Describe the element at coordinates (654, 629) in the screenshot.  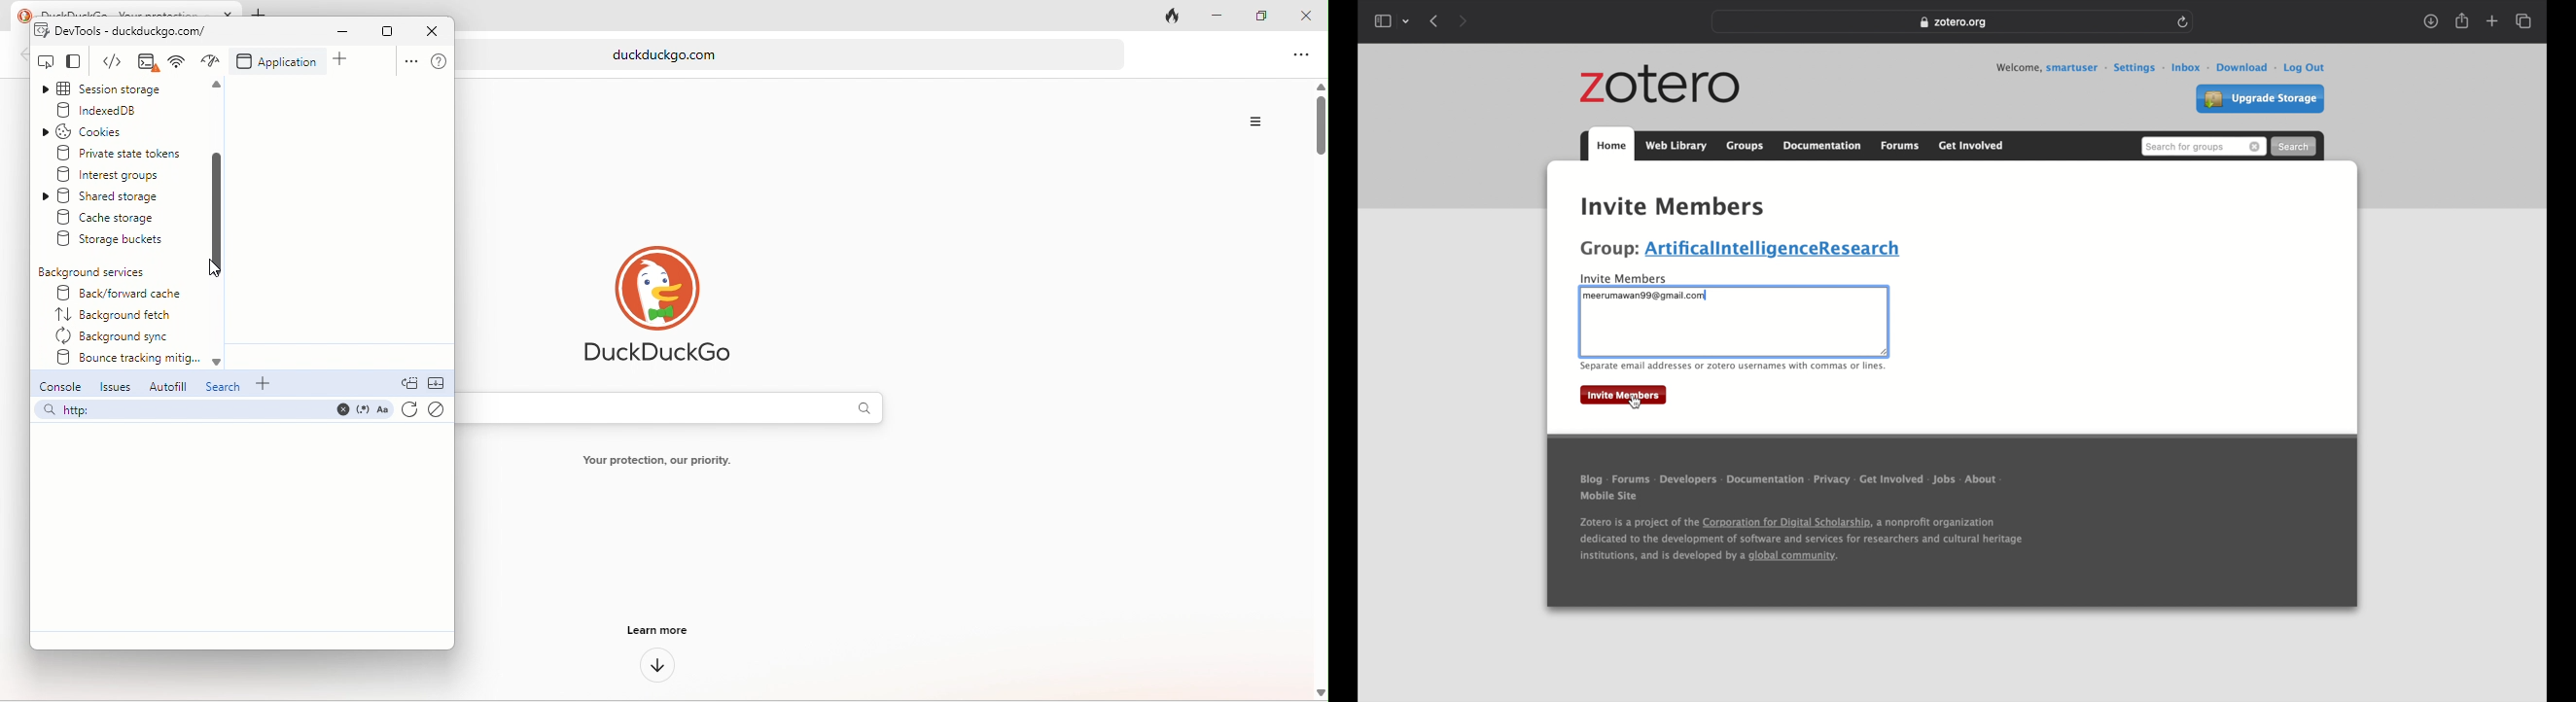
I see `learn more` at that location.